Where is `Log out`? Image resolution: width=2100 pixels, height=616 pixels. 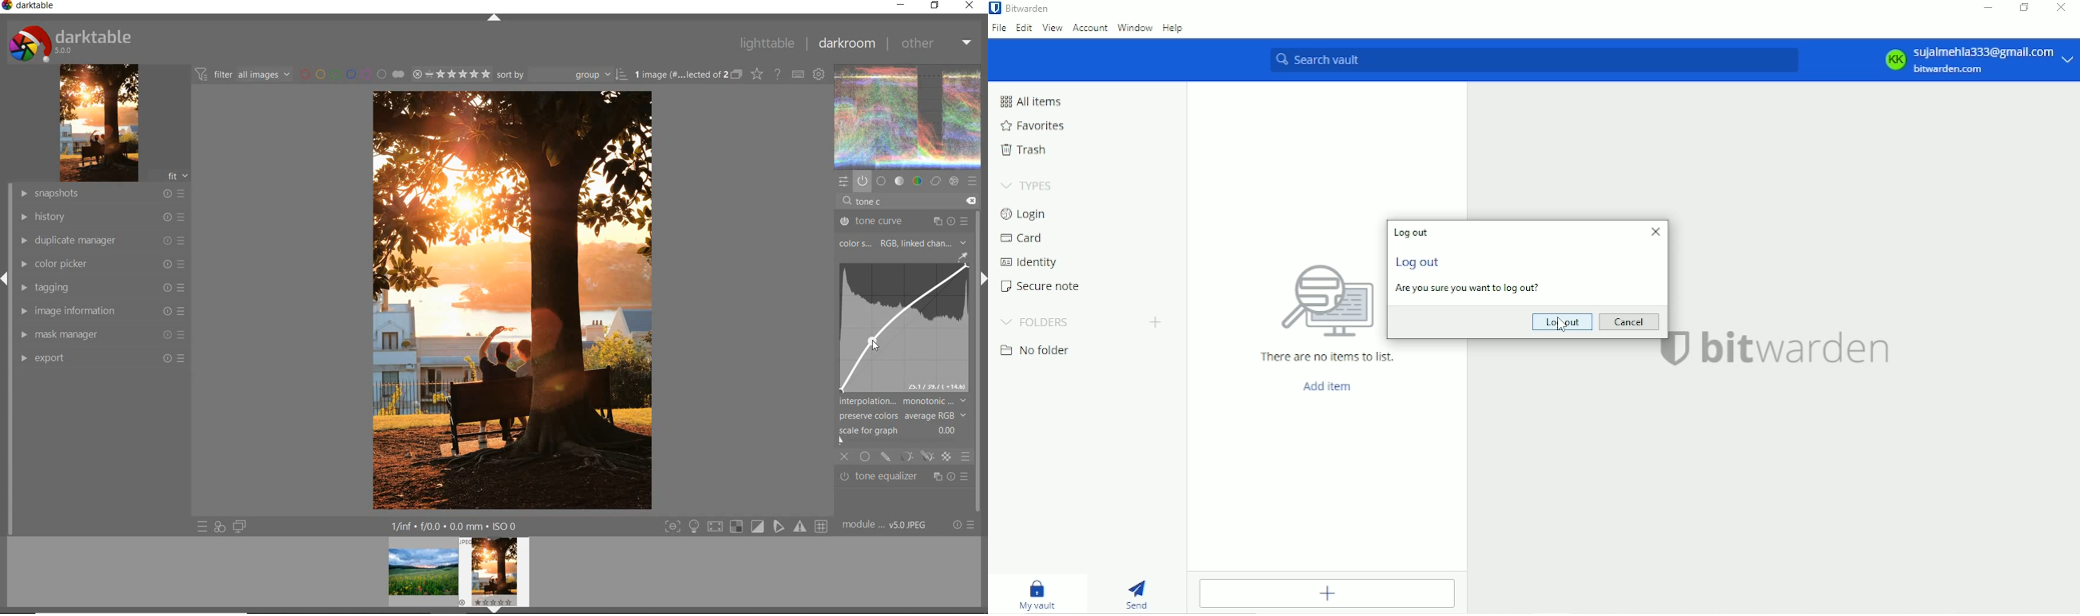
Log out is located at coordinates (1411, 232).